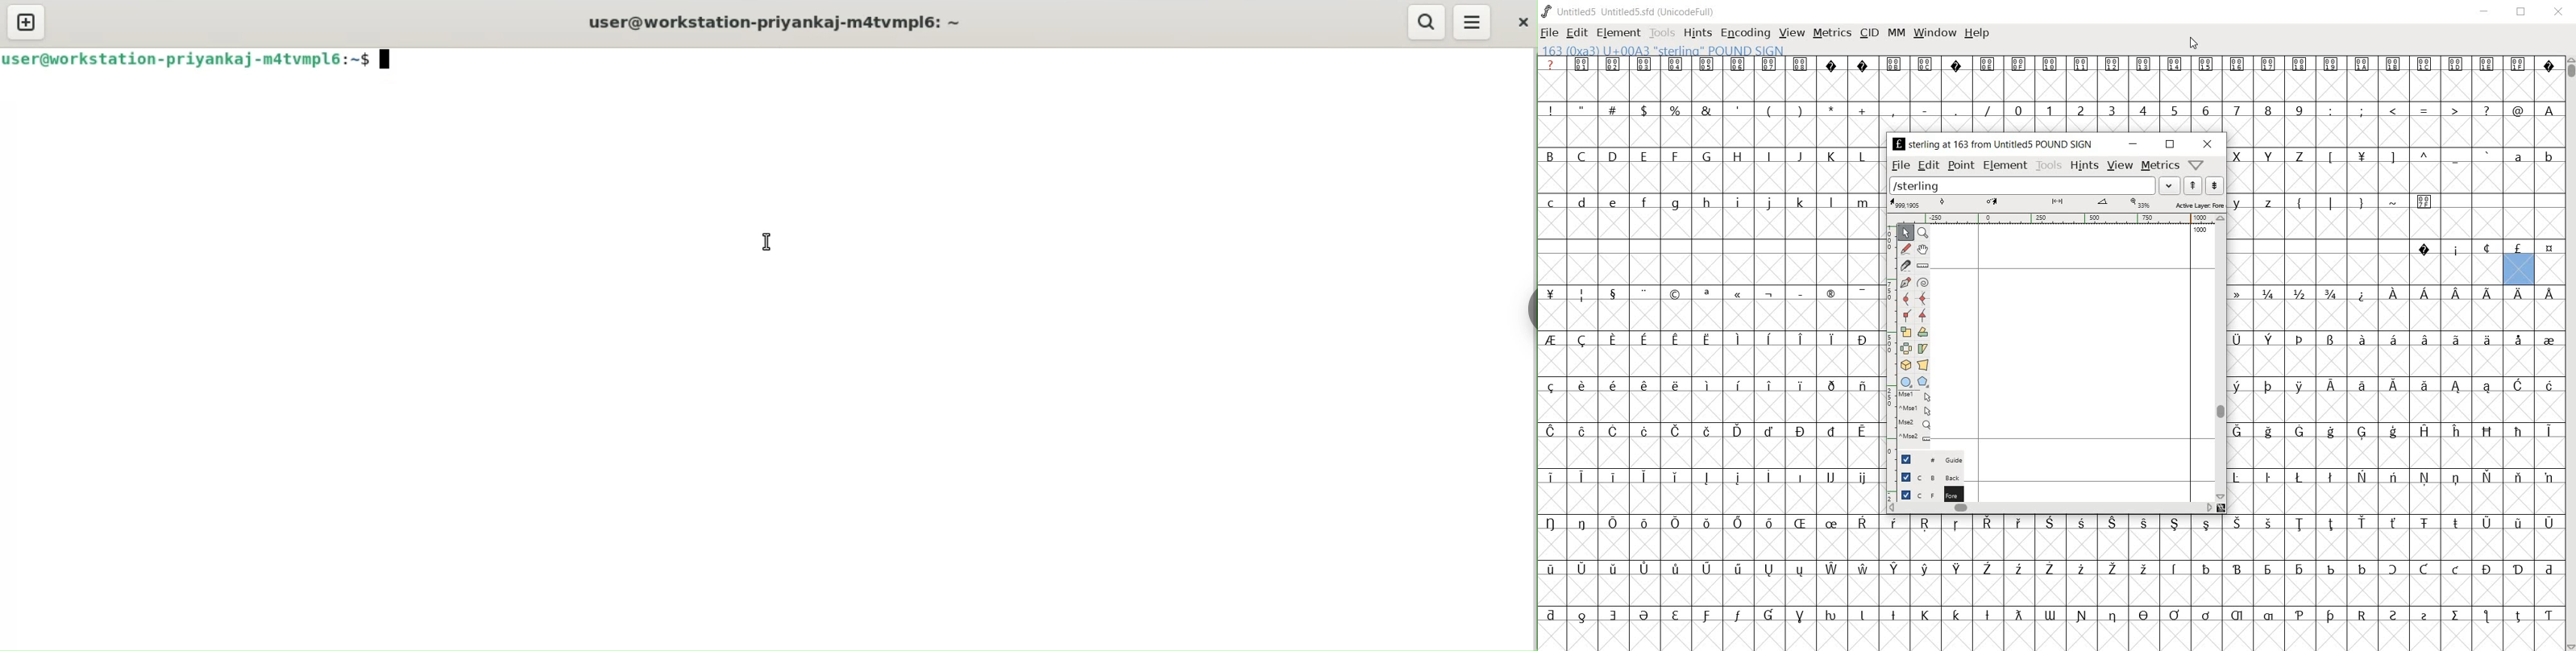 The width and height of the screenshot is (2576, 672). Describe the element at coordinates (1706, 430) in the screenshot. I see `Symbol` at that location.